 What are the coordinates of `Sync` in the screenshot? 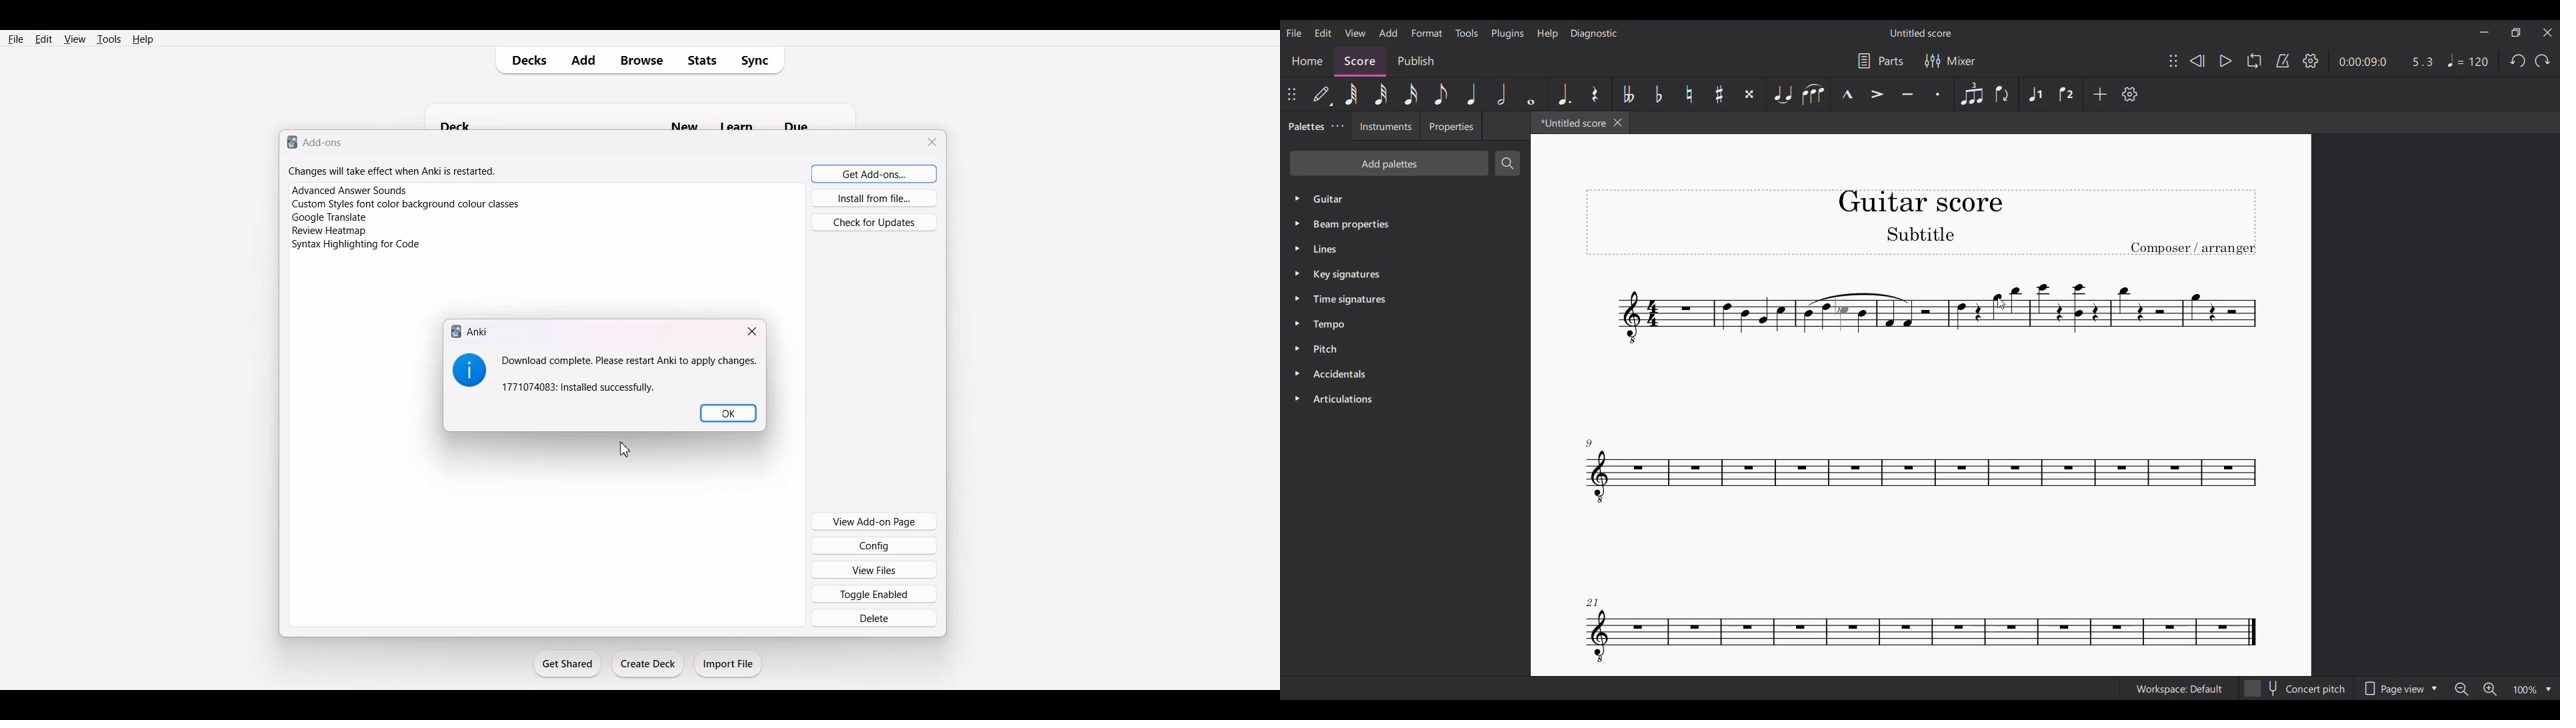 It's located at (761, 60).